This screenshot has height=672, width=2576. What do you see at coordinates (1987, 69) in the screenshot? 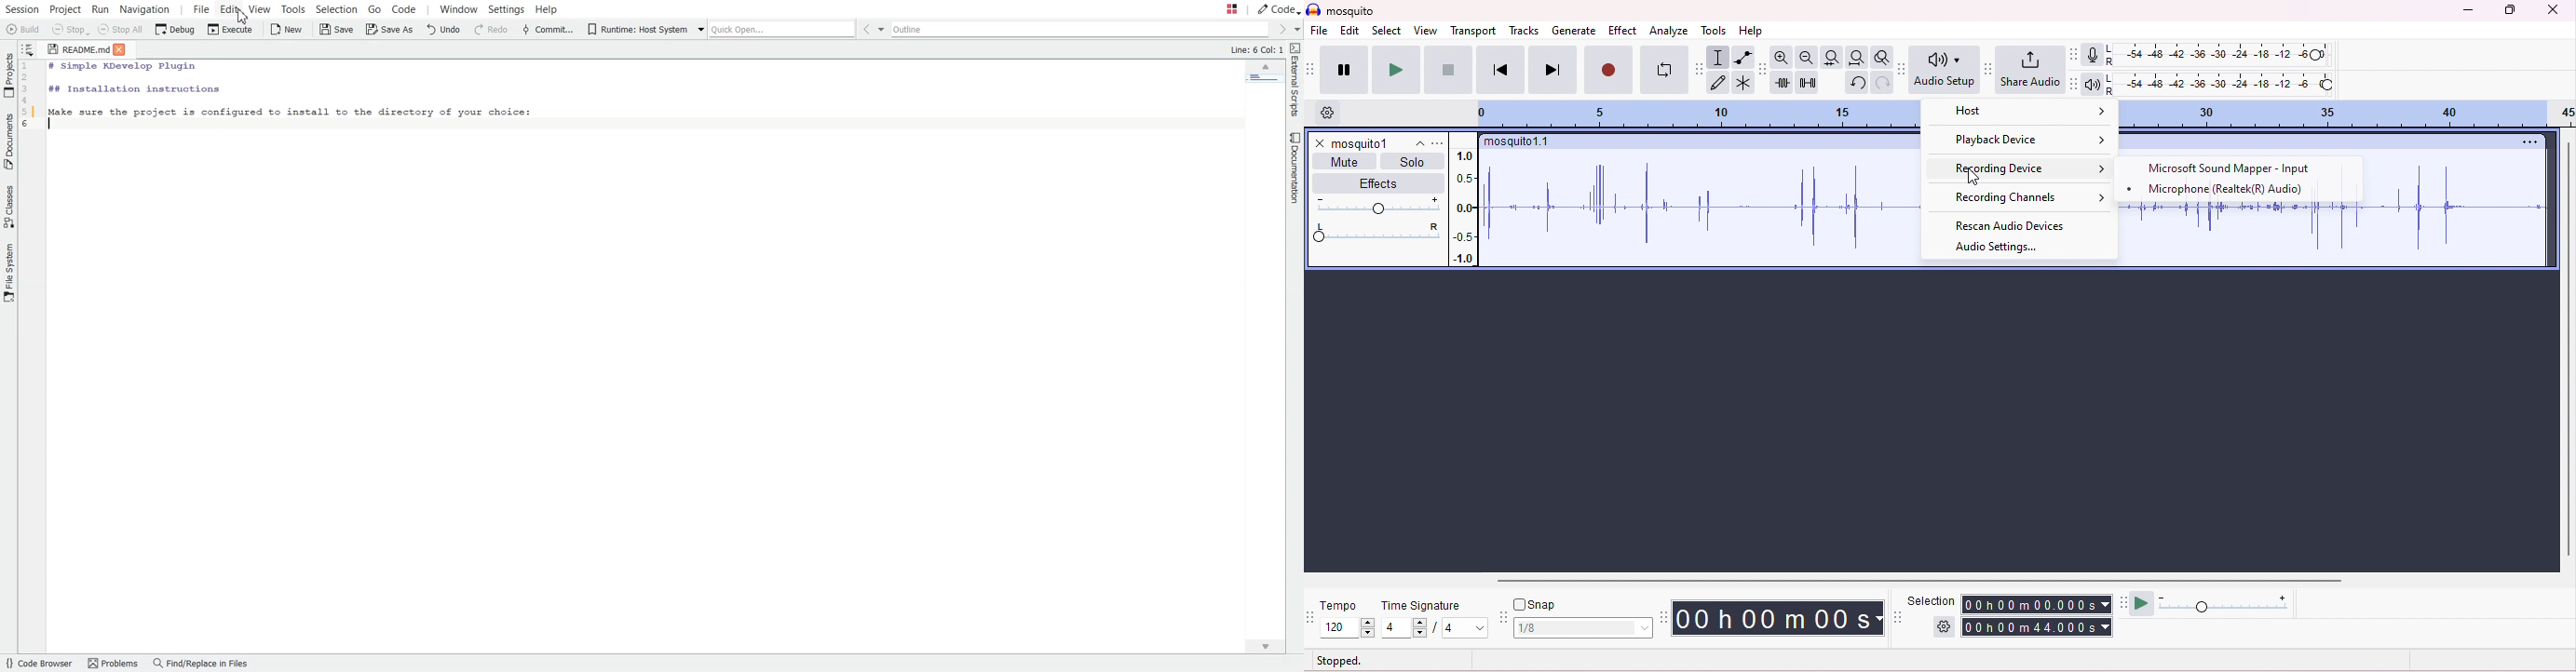
I see `share audio tool bar` at bounding box center [1987, 69].